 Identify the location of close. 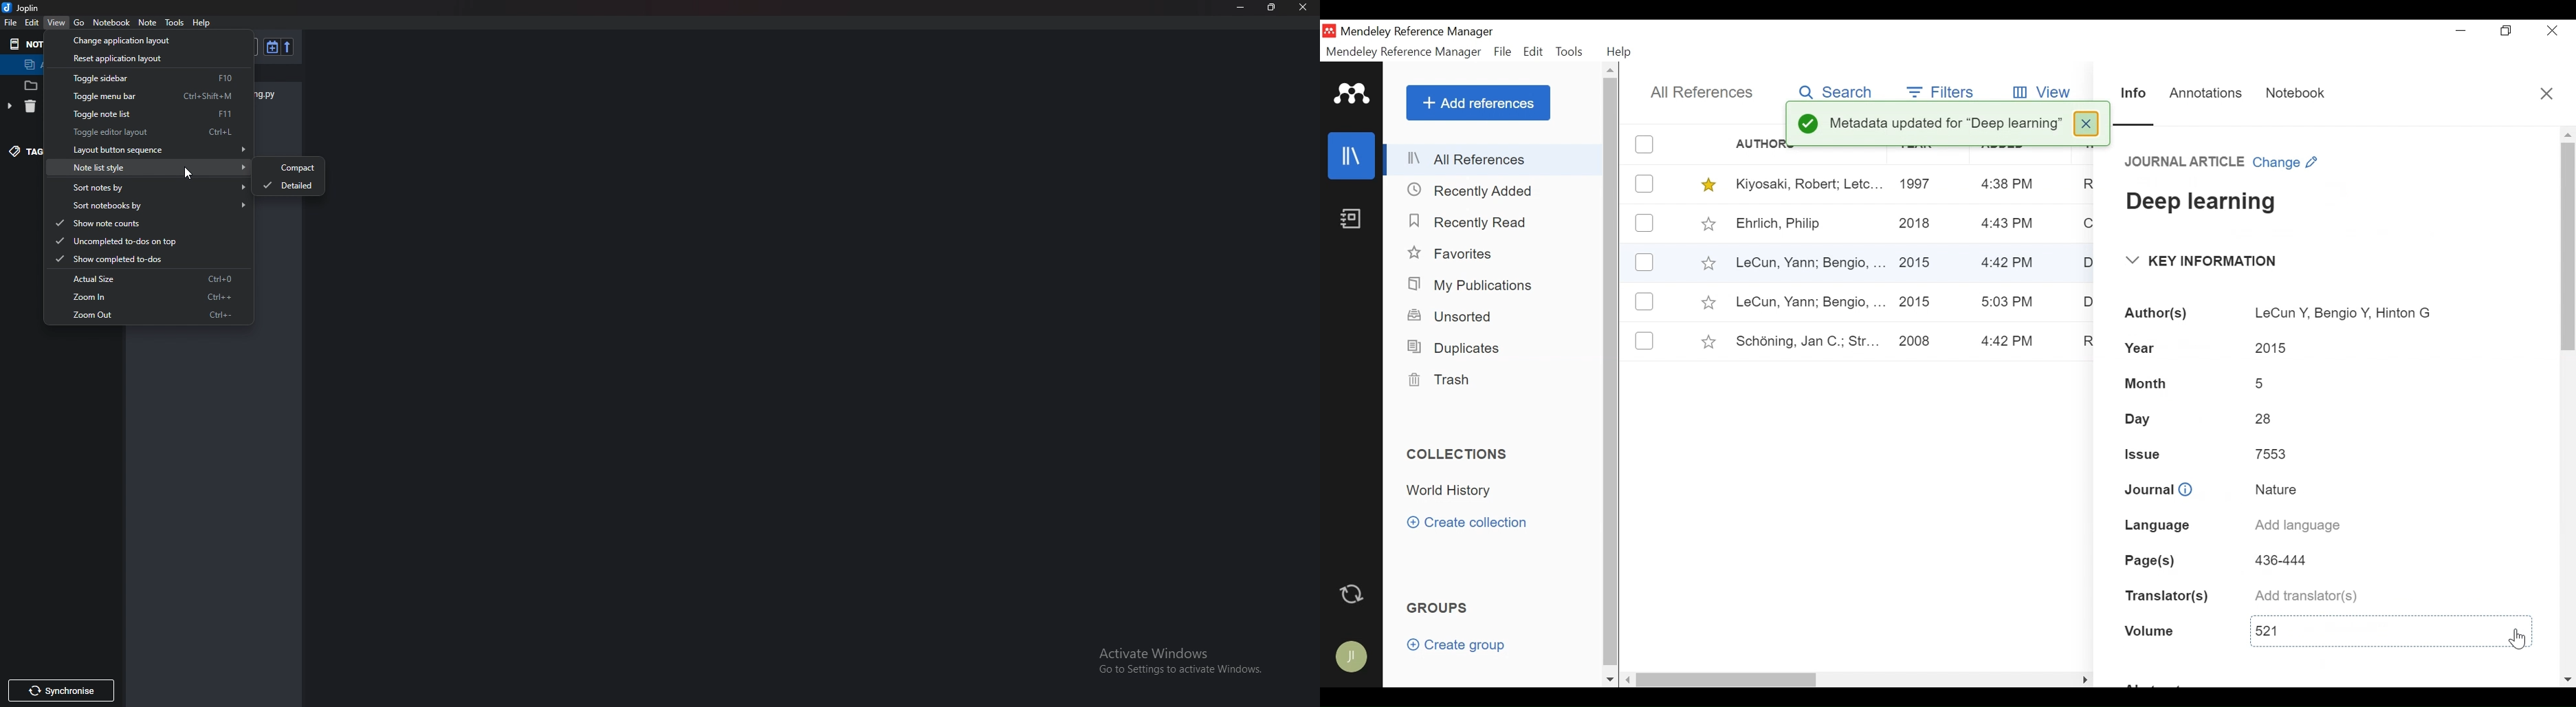
(1305, 7).